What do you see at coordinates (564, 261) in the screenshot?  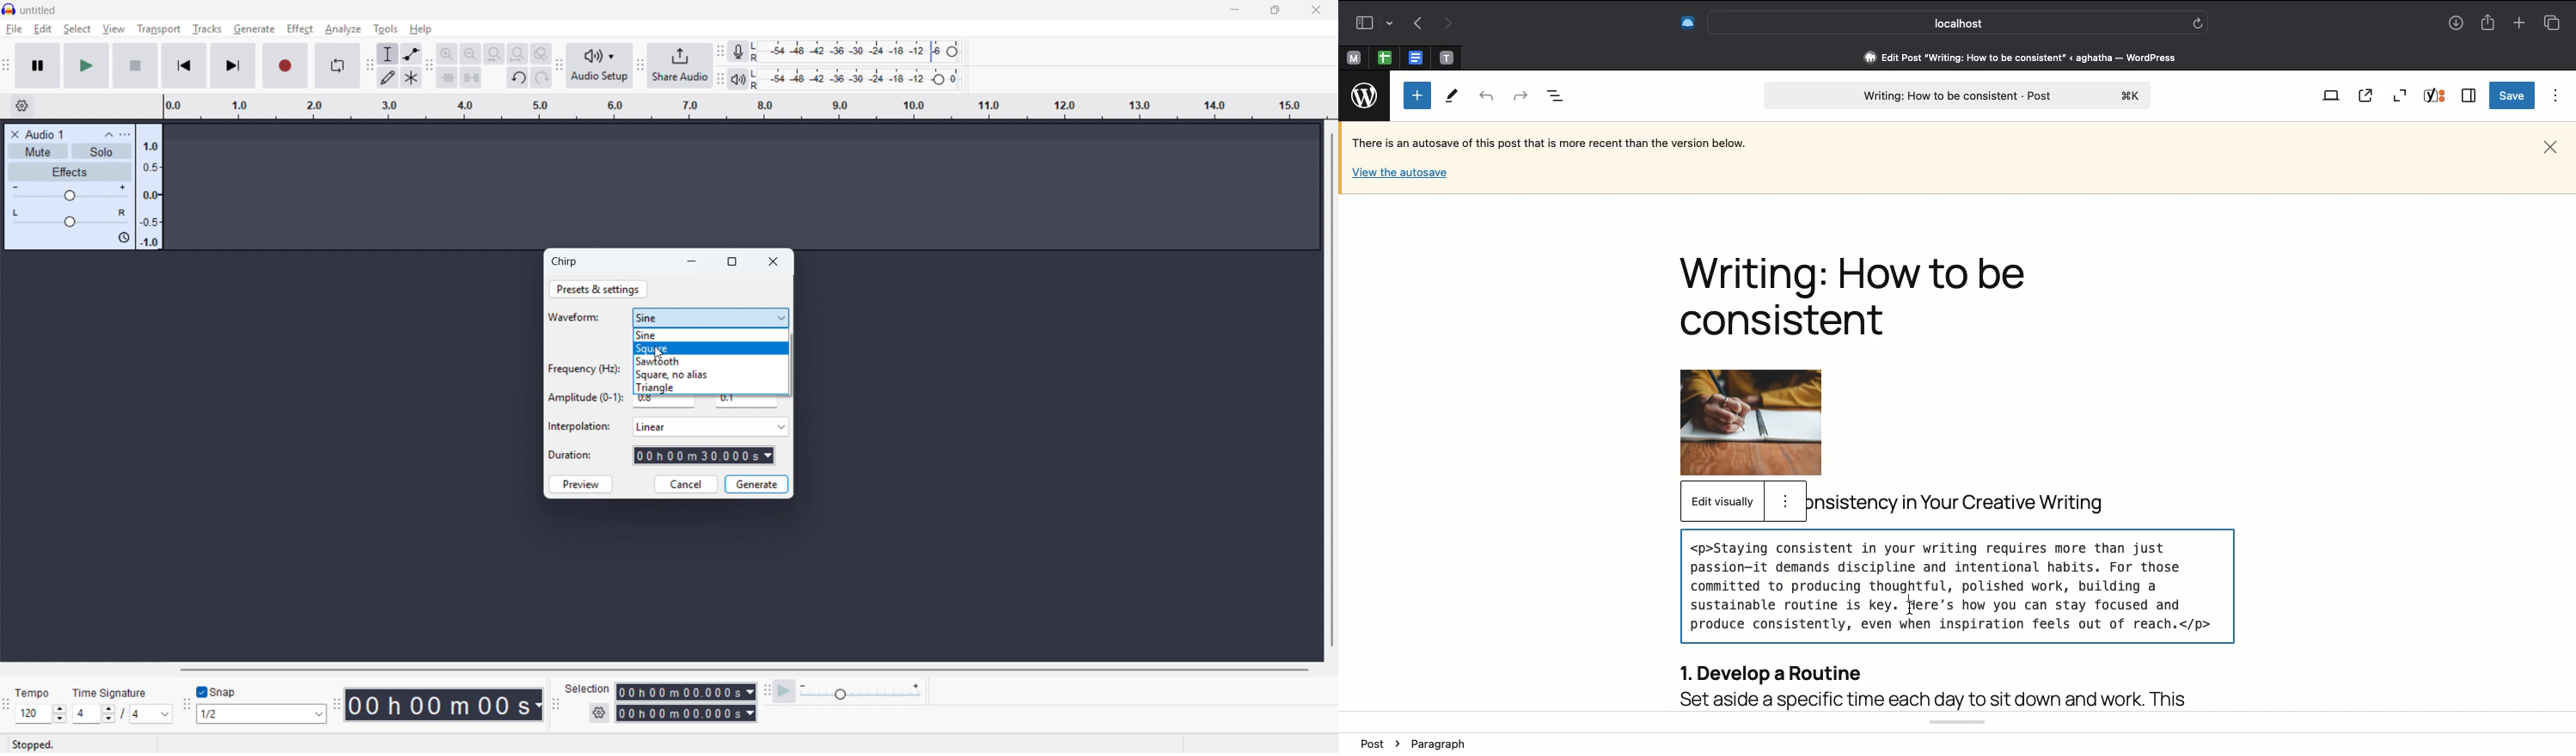 I see `Chirp dialogue box ` at bounding box center [564, 261].